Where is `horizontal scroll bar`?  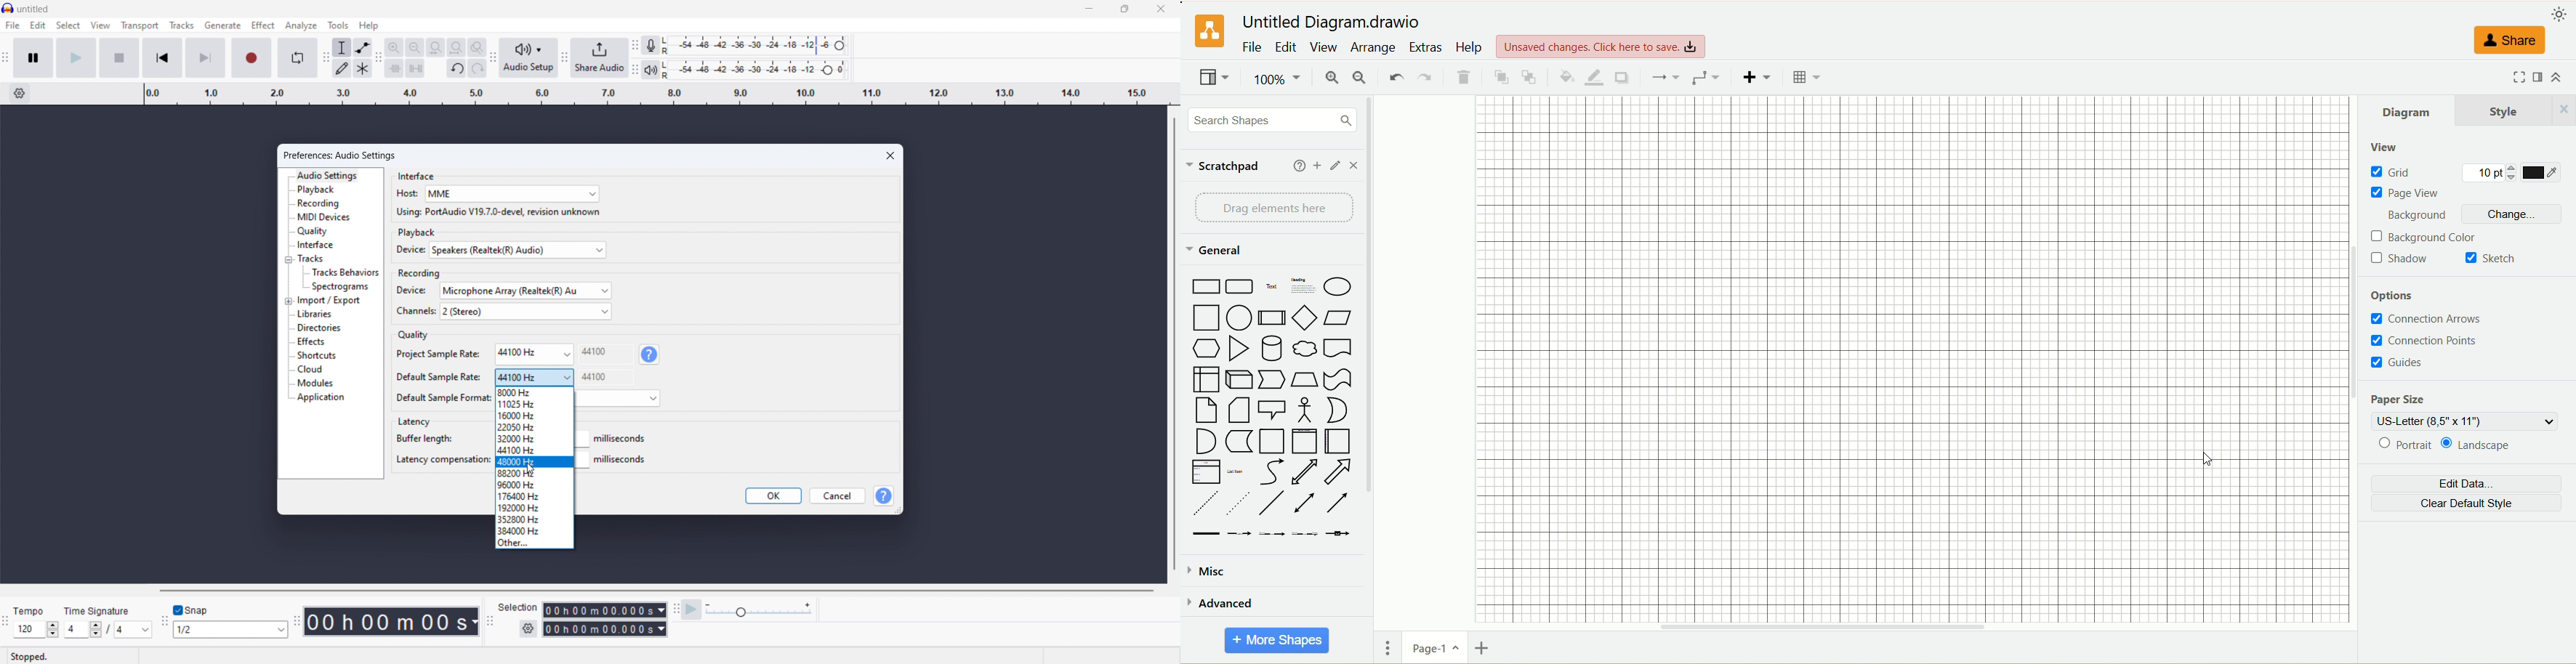 horizontal scroll bar is located at coordinates (1867, 624).